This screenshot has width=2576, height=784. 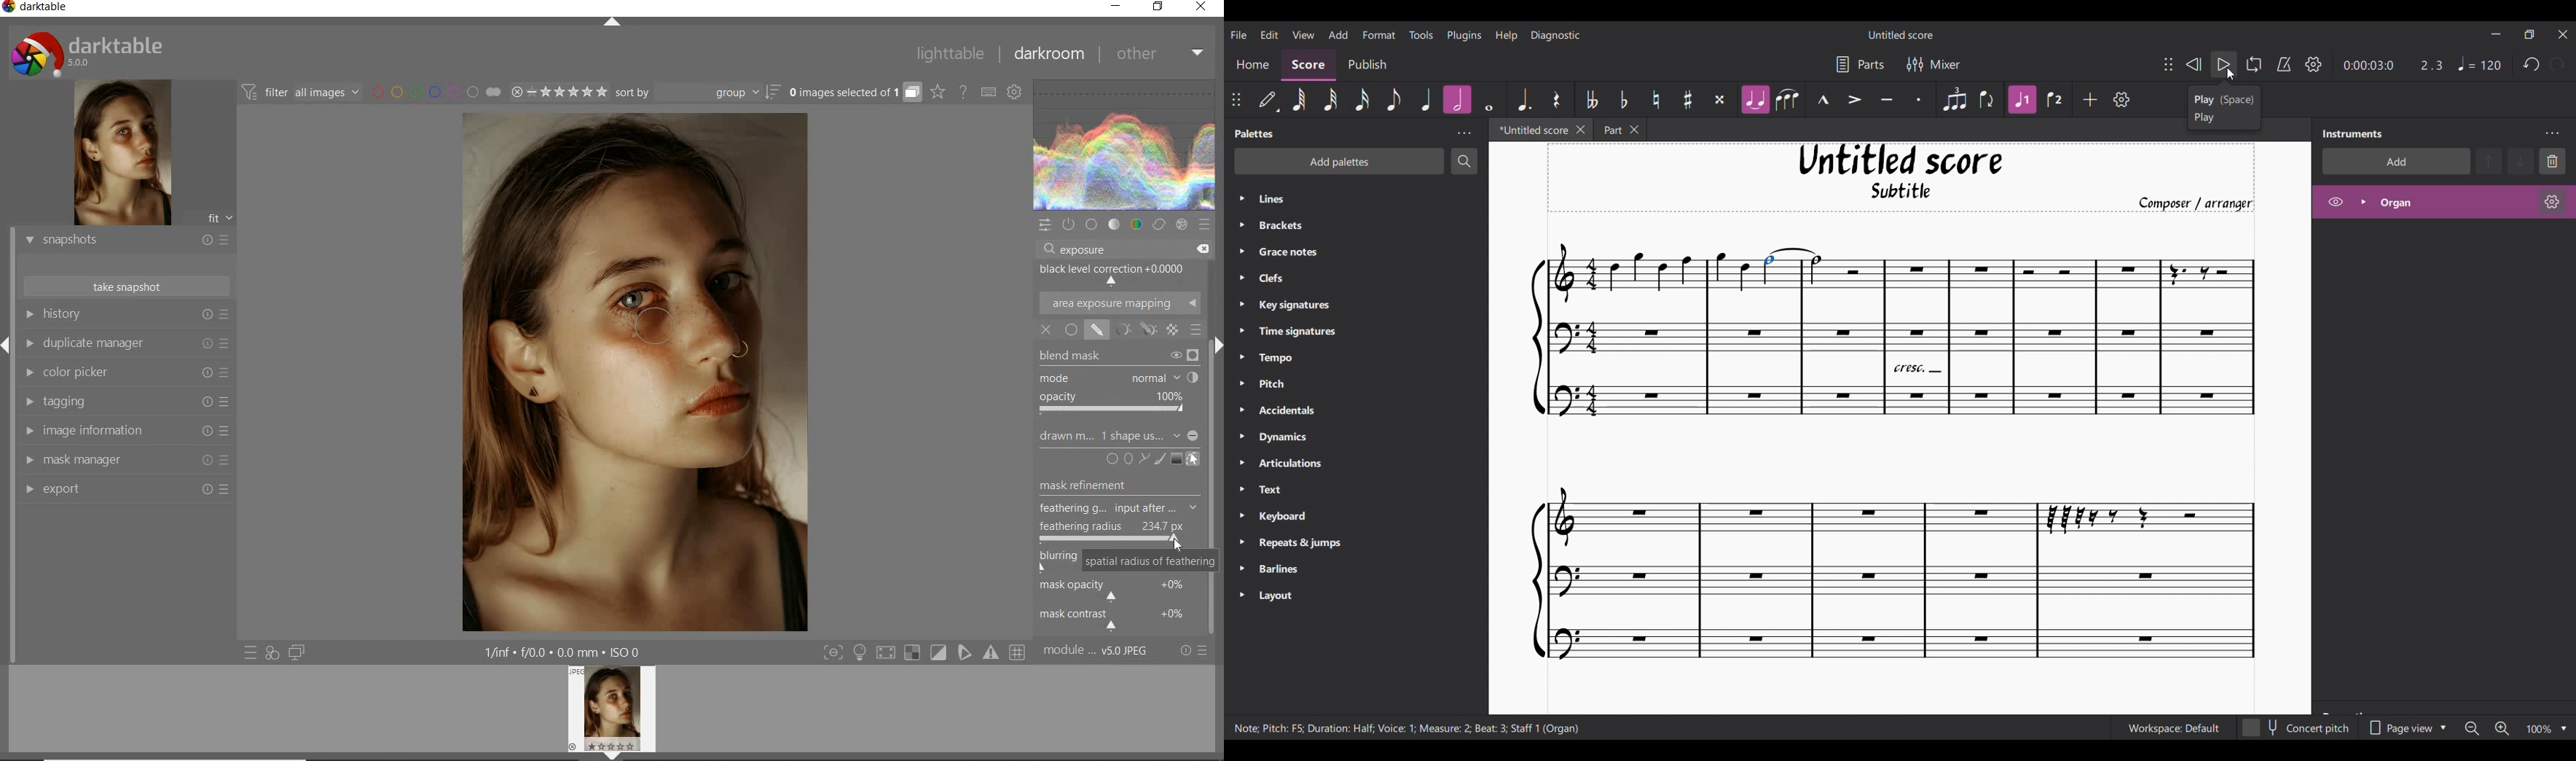 What do you see at coordinates (1091, 225) in the screenshot?
I see `base` at bounding box center [1091, 225].